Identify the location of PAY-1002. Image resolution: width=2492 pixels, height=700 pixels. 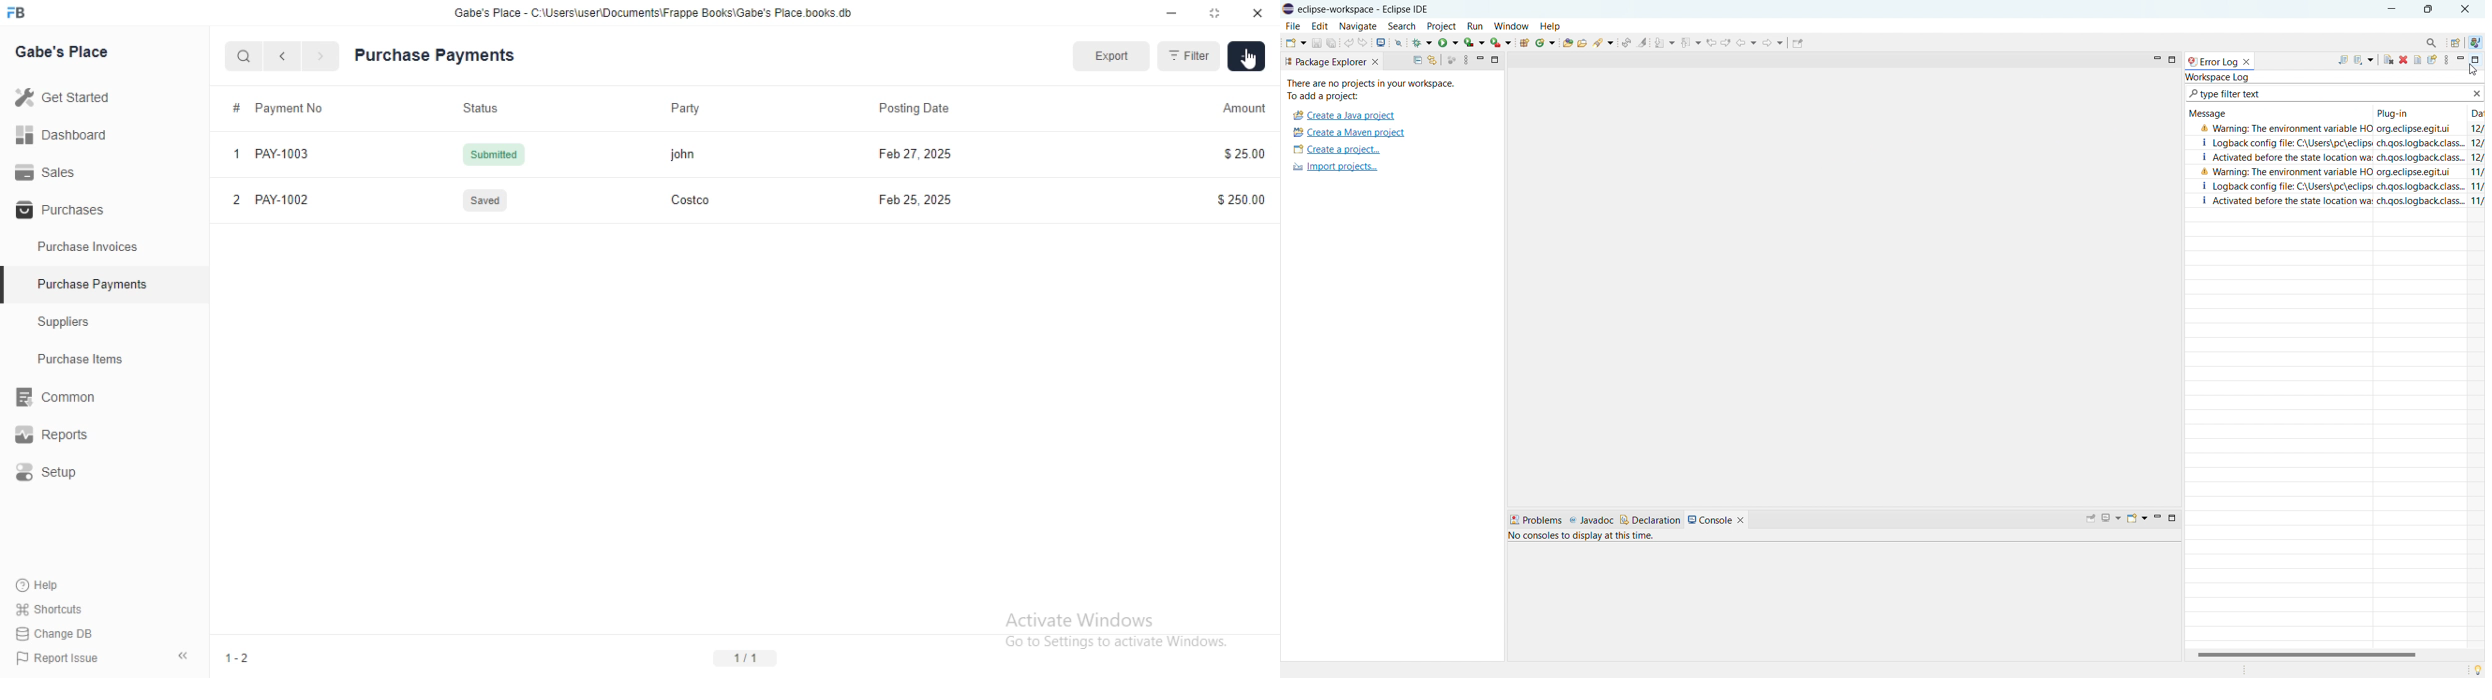
(290, 200).